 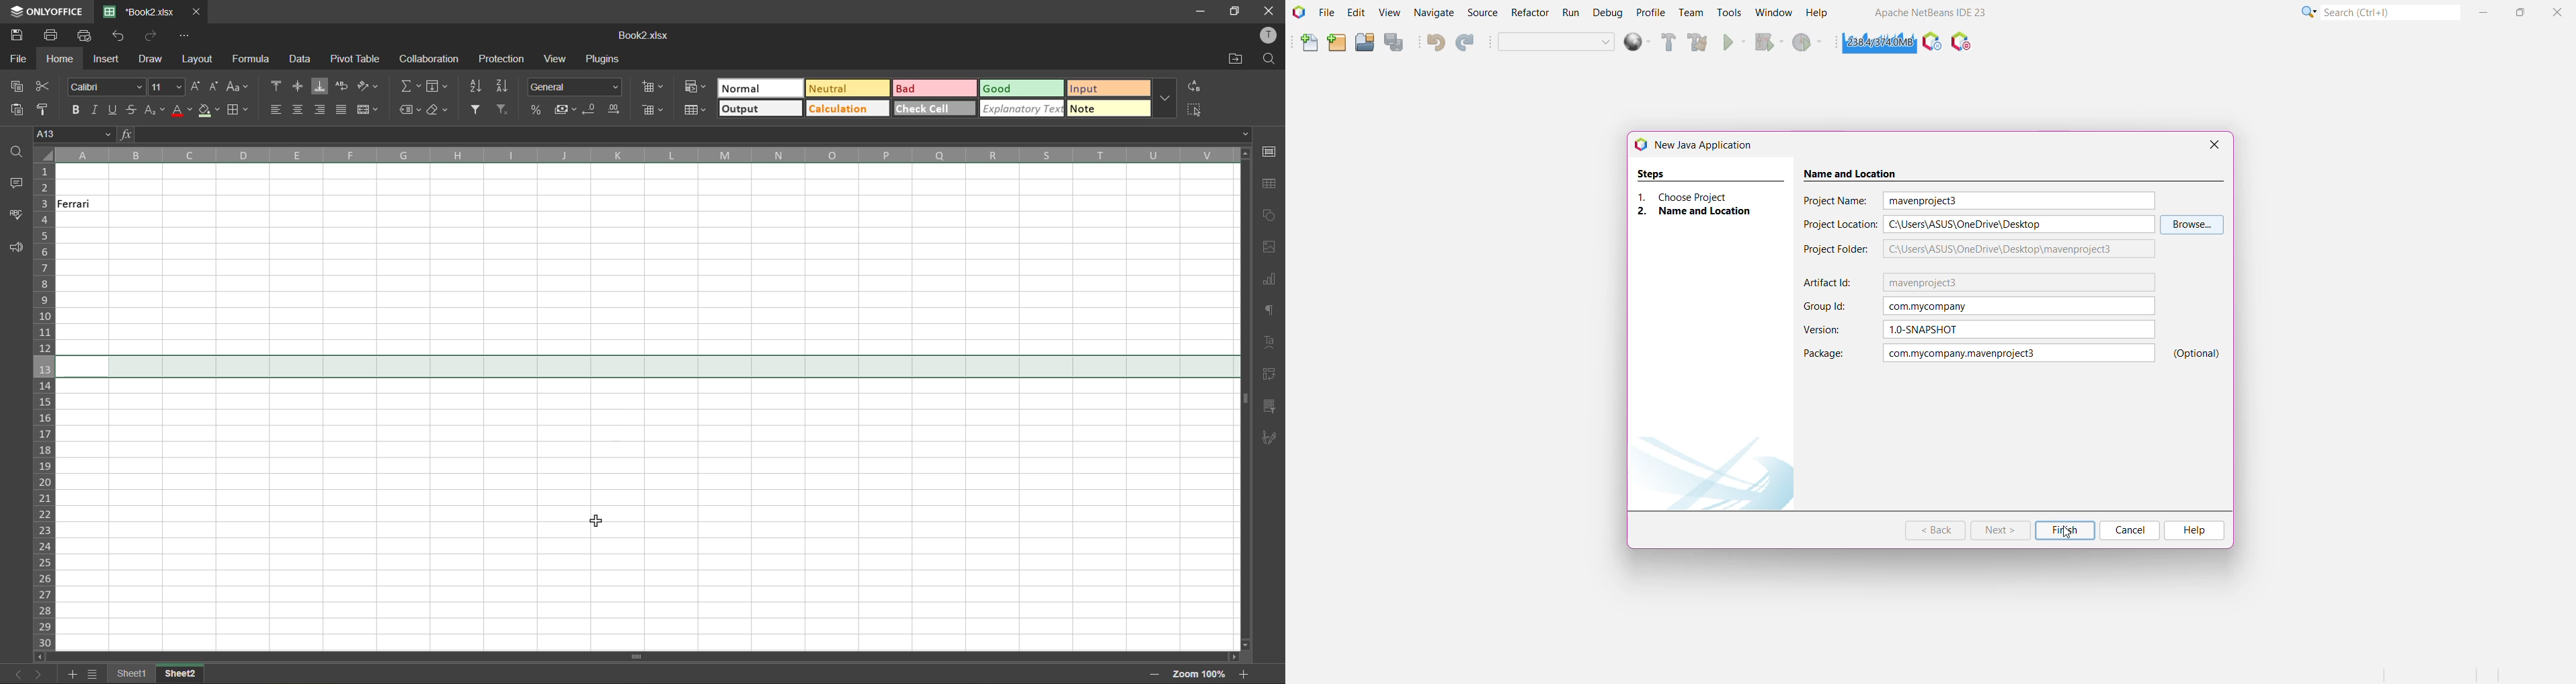 What do you see at coordinates (341, 86) in the screenshot?
I see `wrap text` at bounding box center [341, 86].